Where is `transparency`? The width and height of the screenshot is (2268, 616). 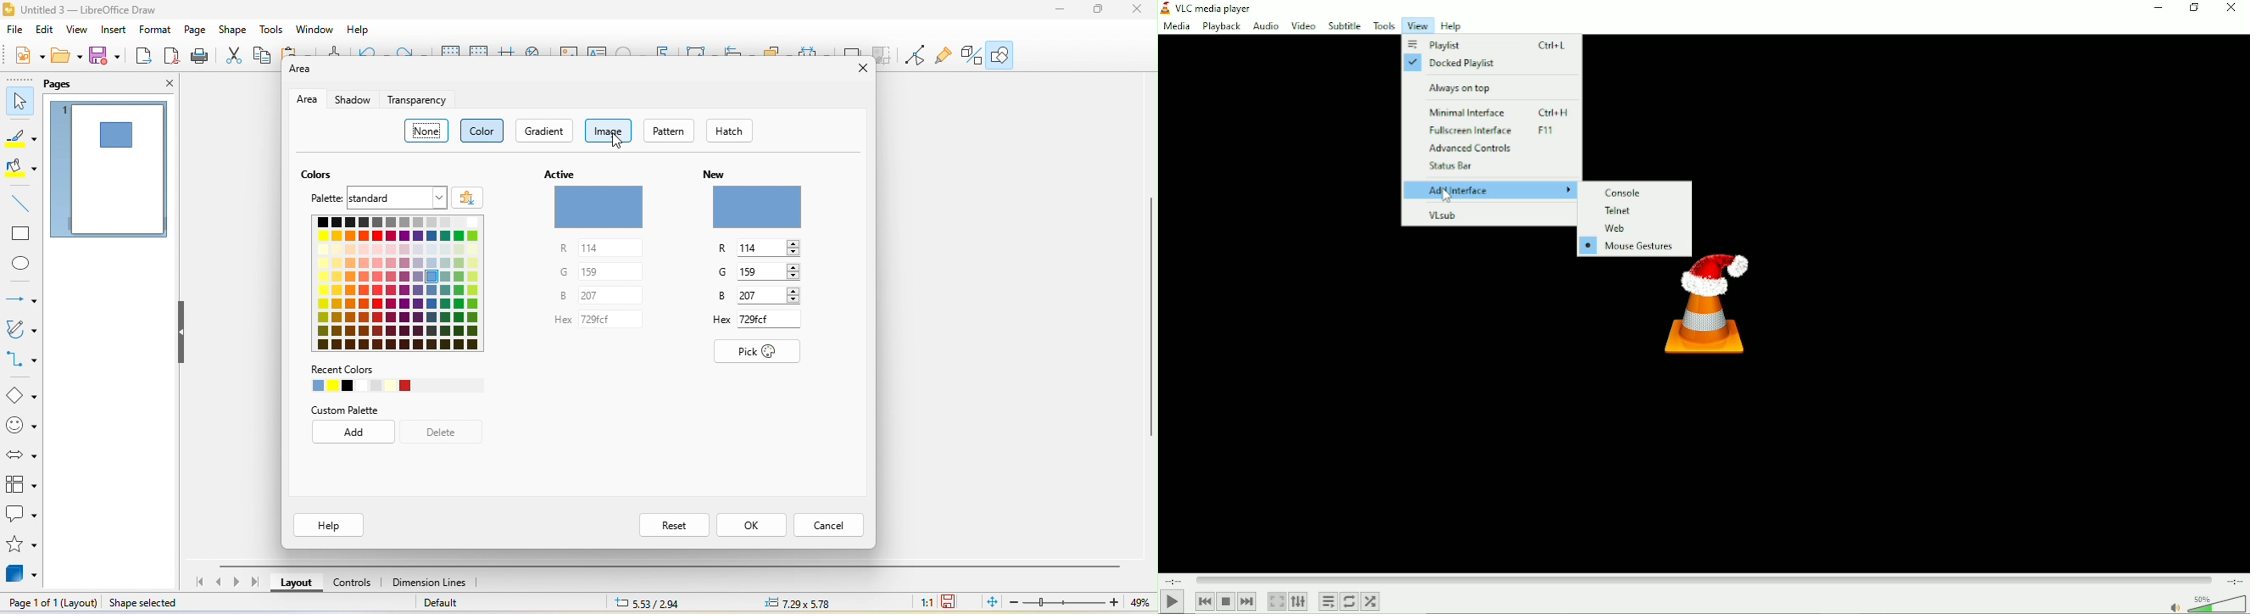
transparency is located at coordinates (421, 101).